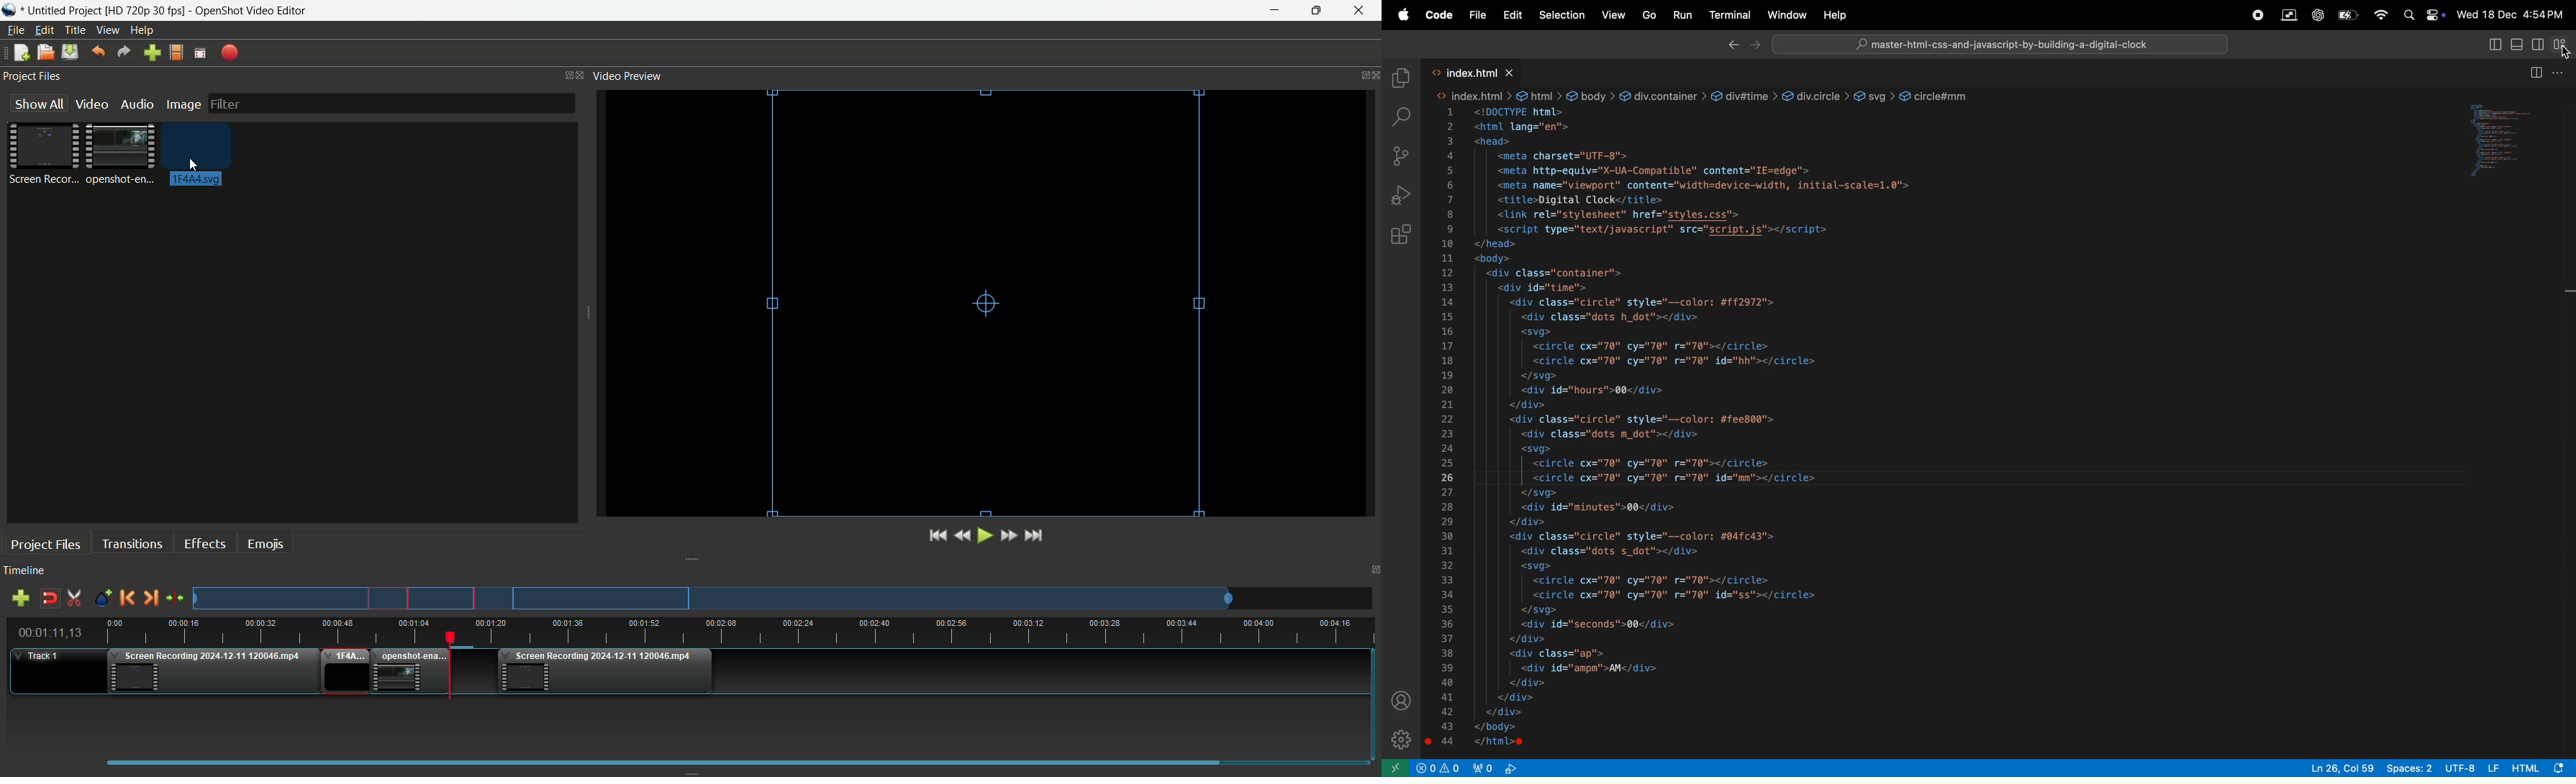 Image resolution: width=2576 pixels, height=784 pixels. Describe the element at coordinates (153, 54) in the screenshot. I see `Import` at that location.